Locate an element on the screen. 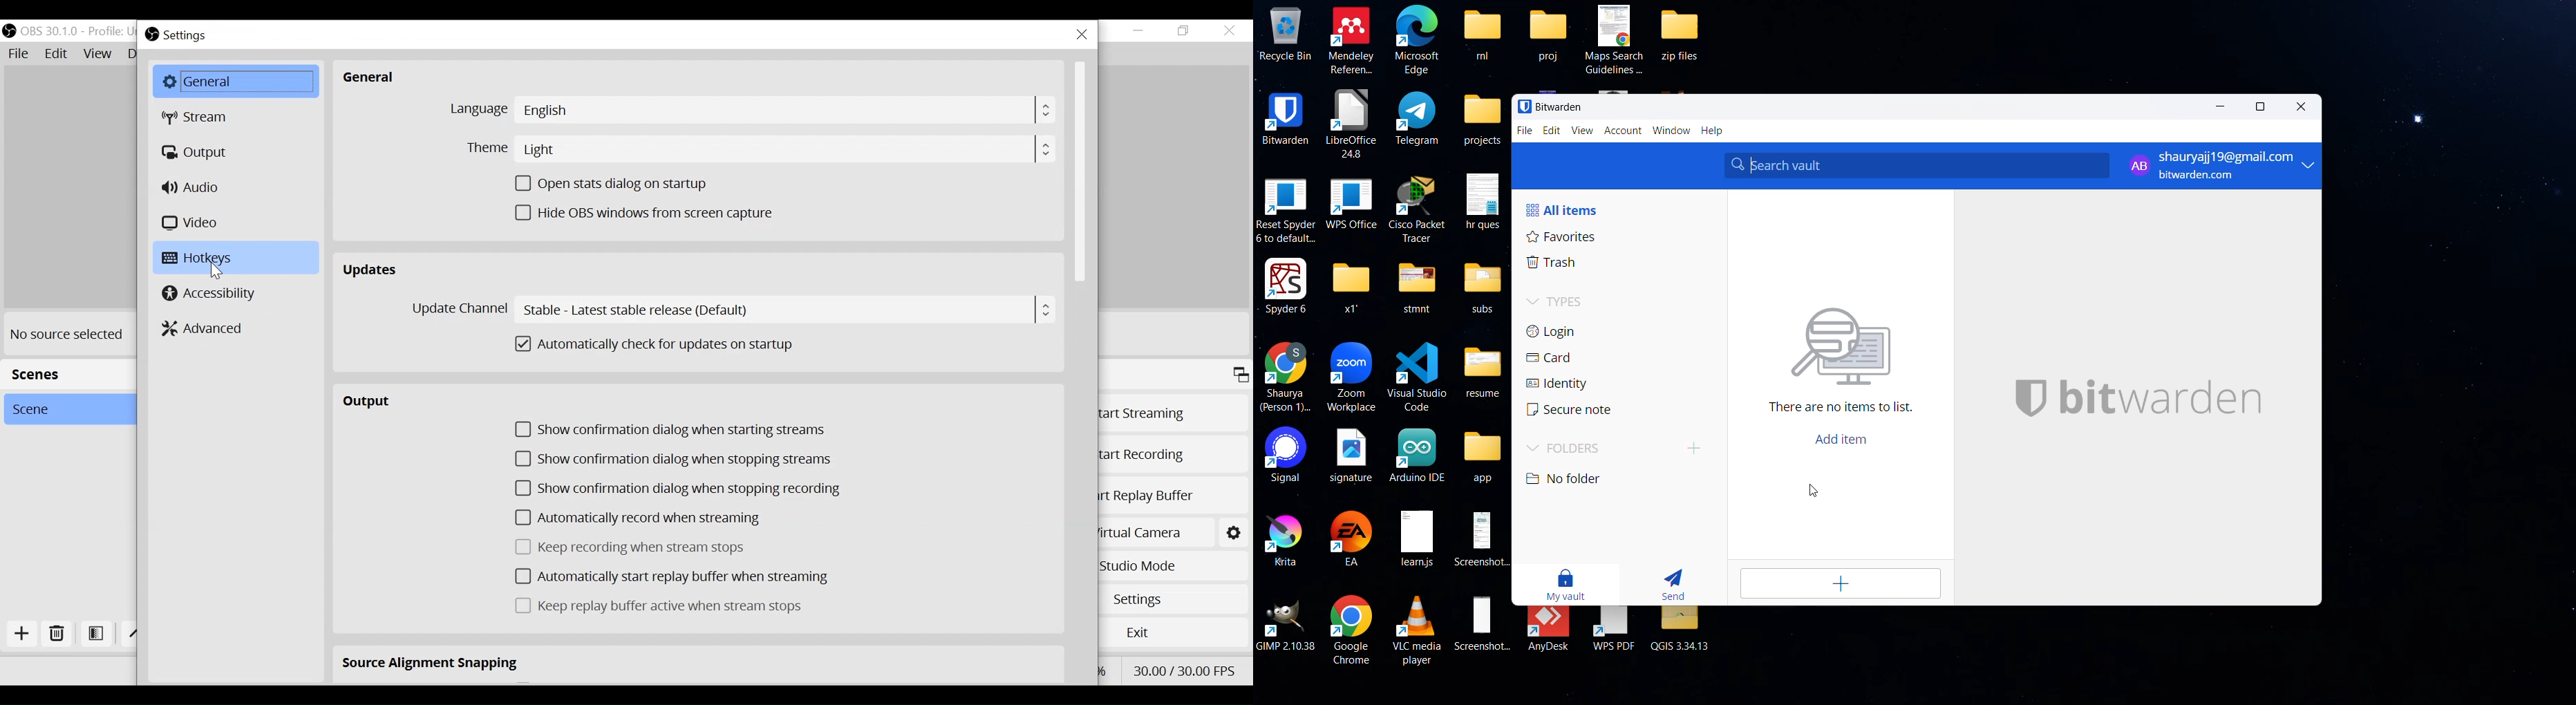 The height and width of the screenshot is (728, 2576). send is located at coordinates (1676, 581).